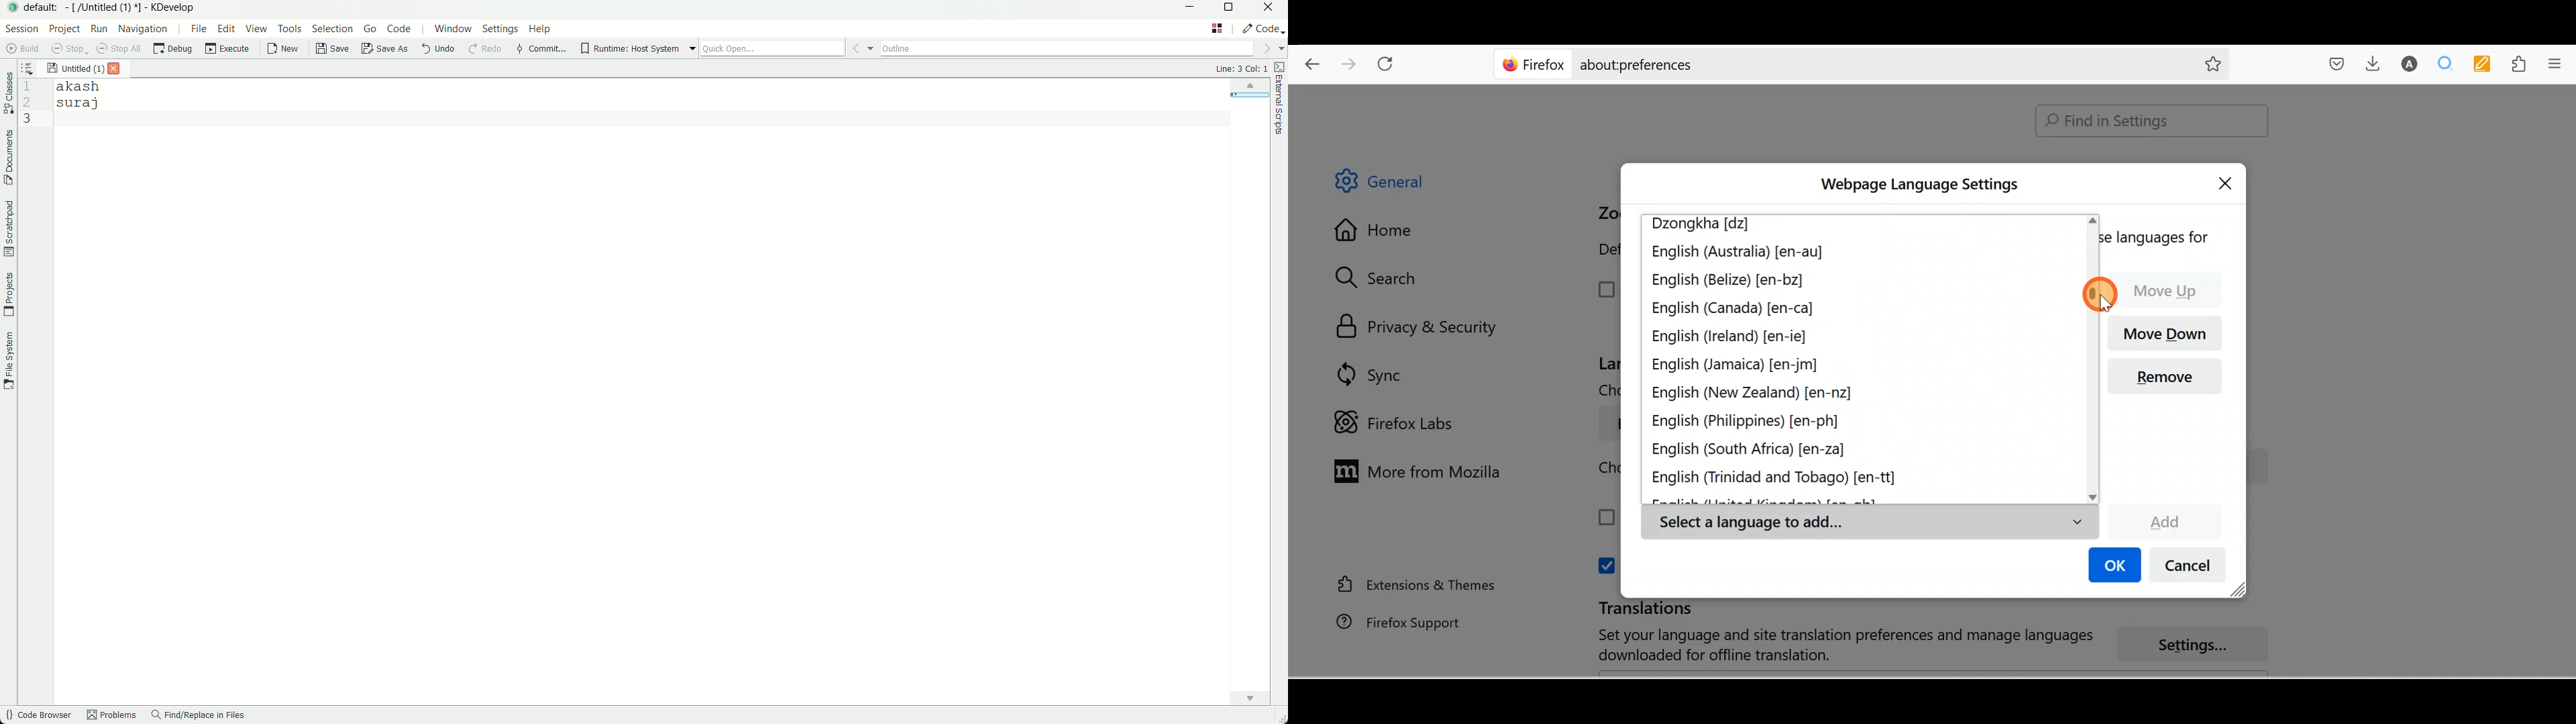 The image size is (2576, 728). Describe the element at coordinates (2406, 64) in the screenshot. I see `Account` at that location.